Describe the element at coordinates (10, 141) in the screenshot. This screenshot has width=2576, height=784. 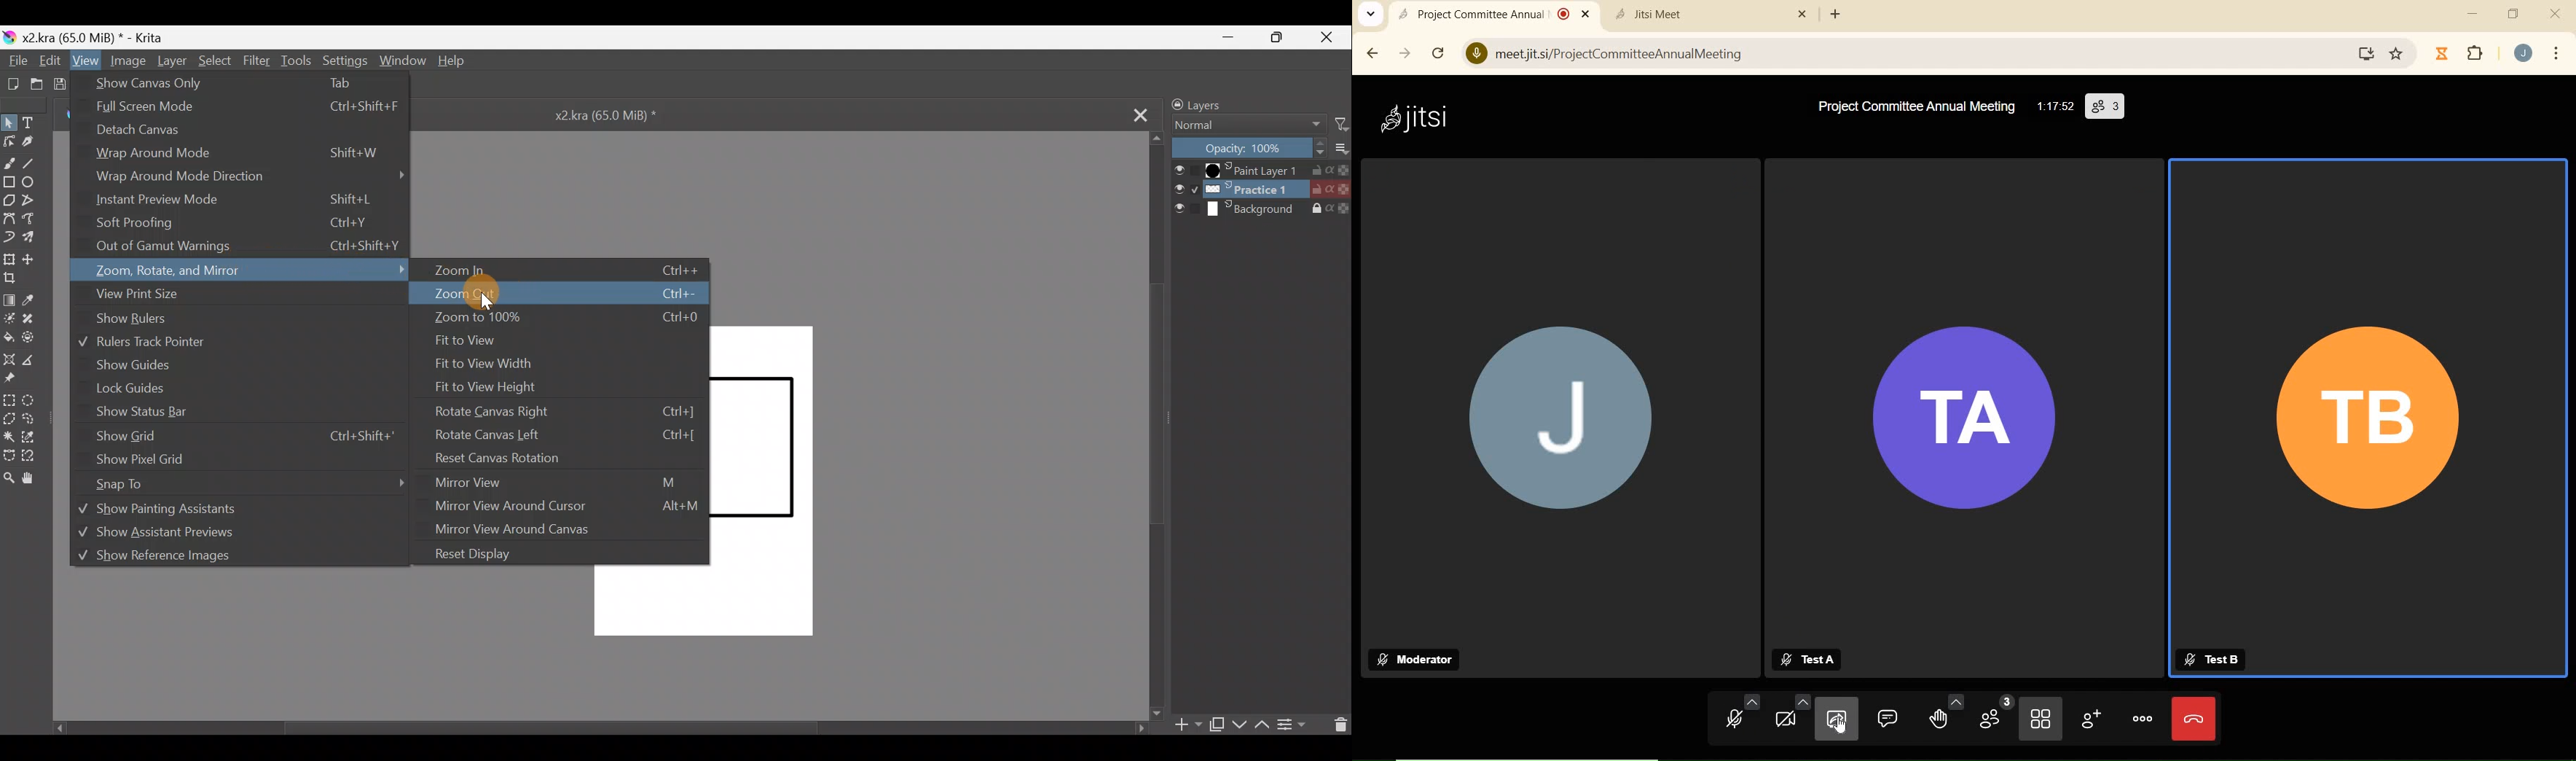
I see `Edit shapes tool` at that location.